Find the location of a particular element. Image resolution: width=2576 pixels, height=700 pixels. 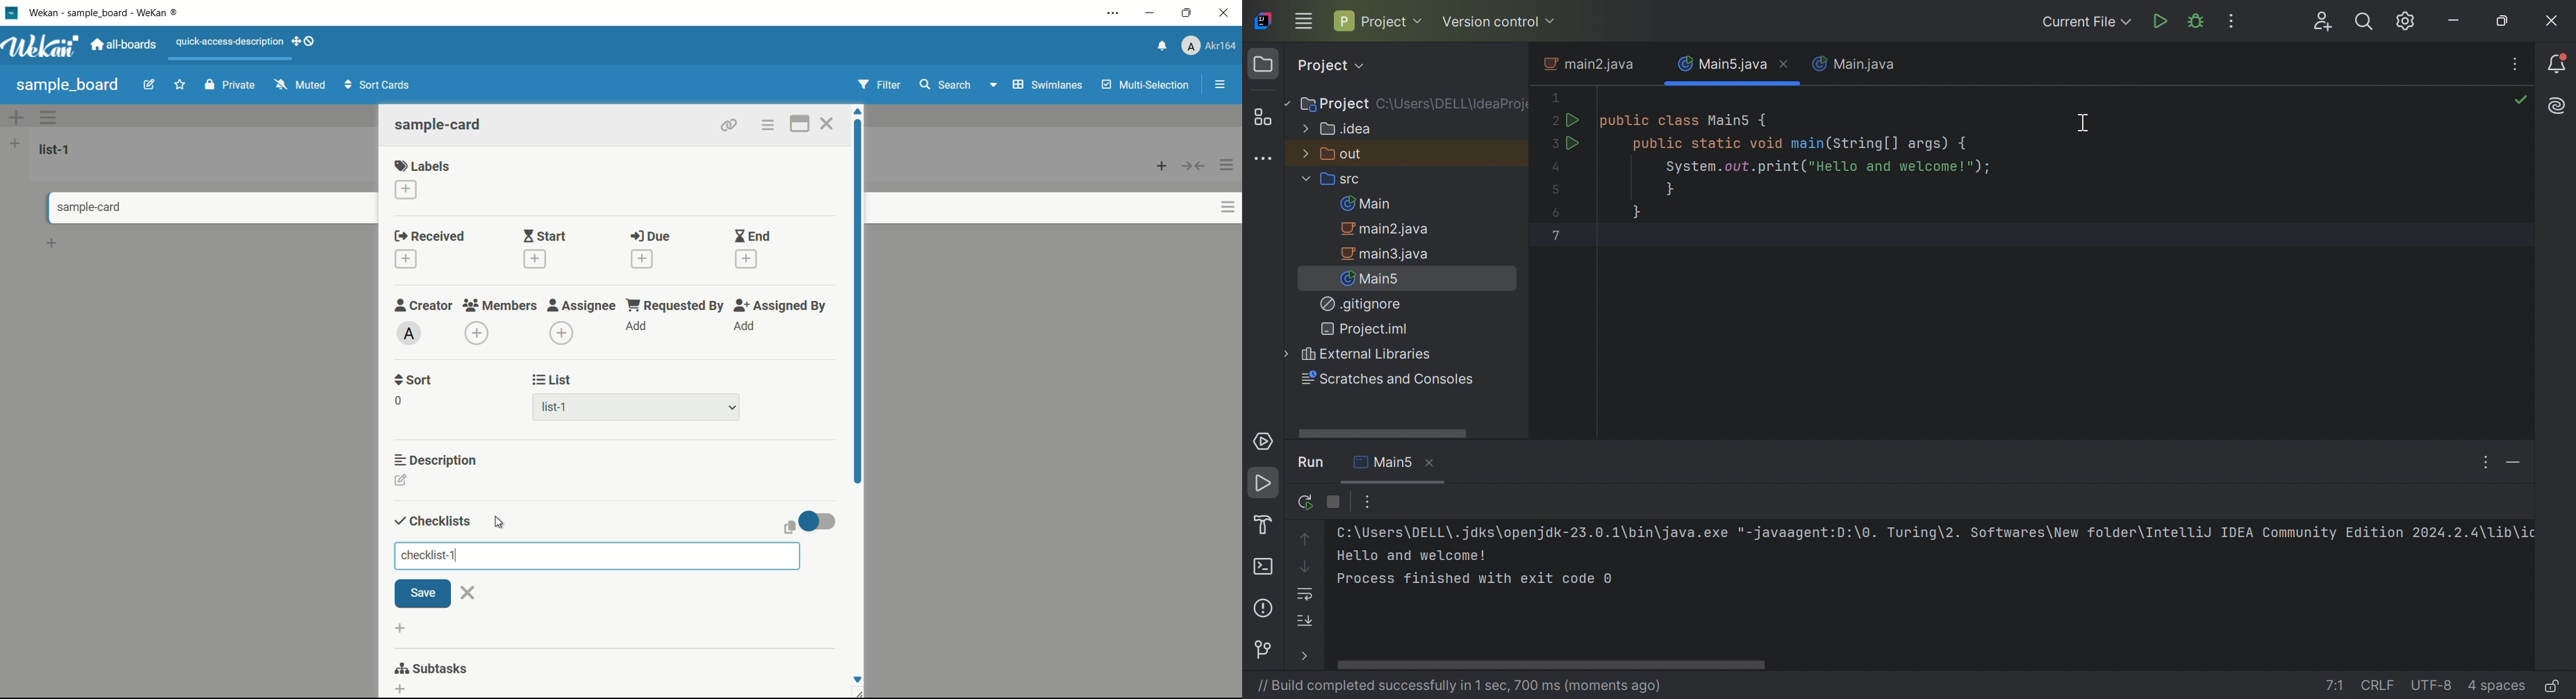

close app is located at coordinates (1227, 13).